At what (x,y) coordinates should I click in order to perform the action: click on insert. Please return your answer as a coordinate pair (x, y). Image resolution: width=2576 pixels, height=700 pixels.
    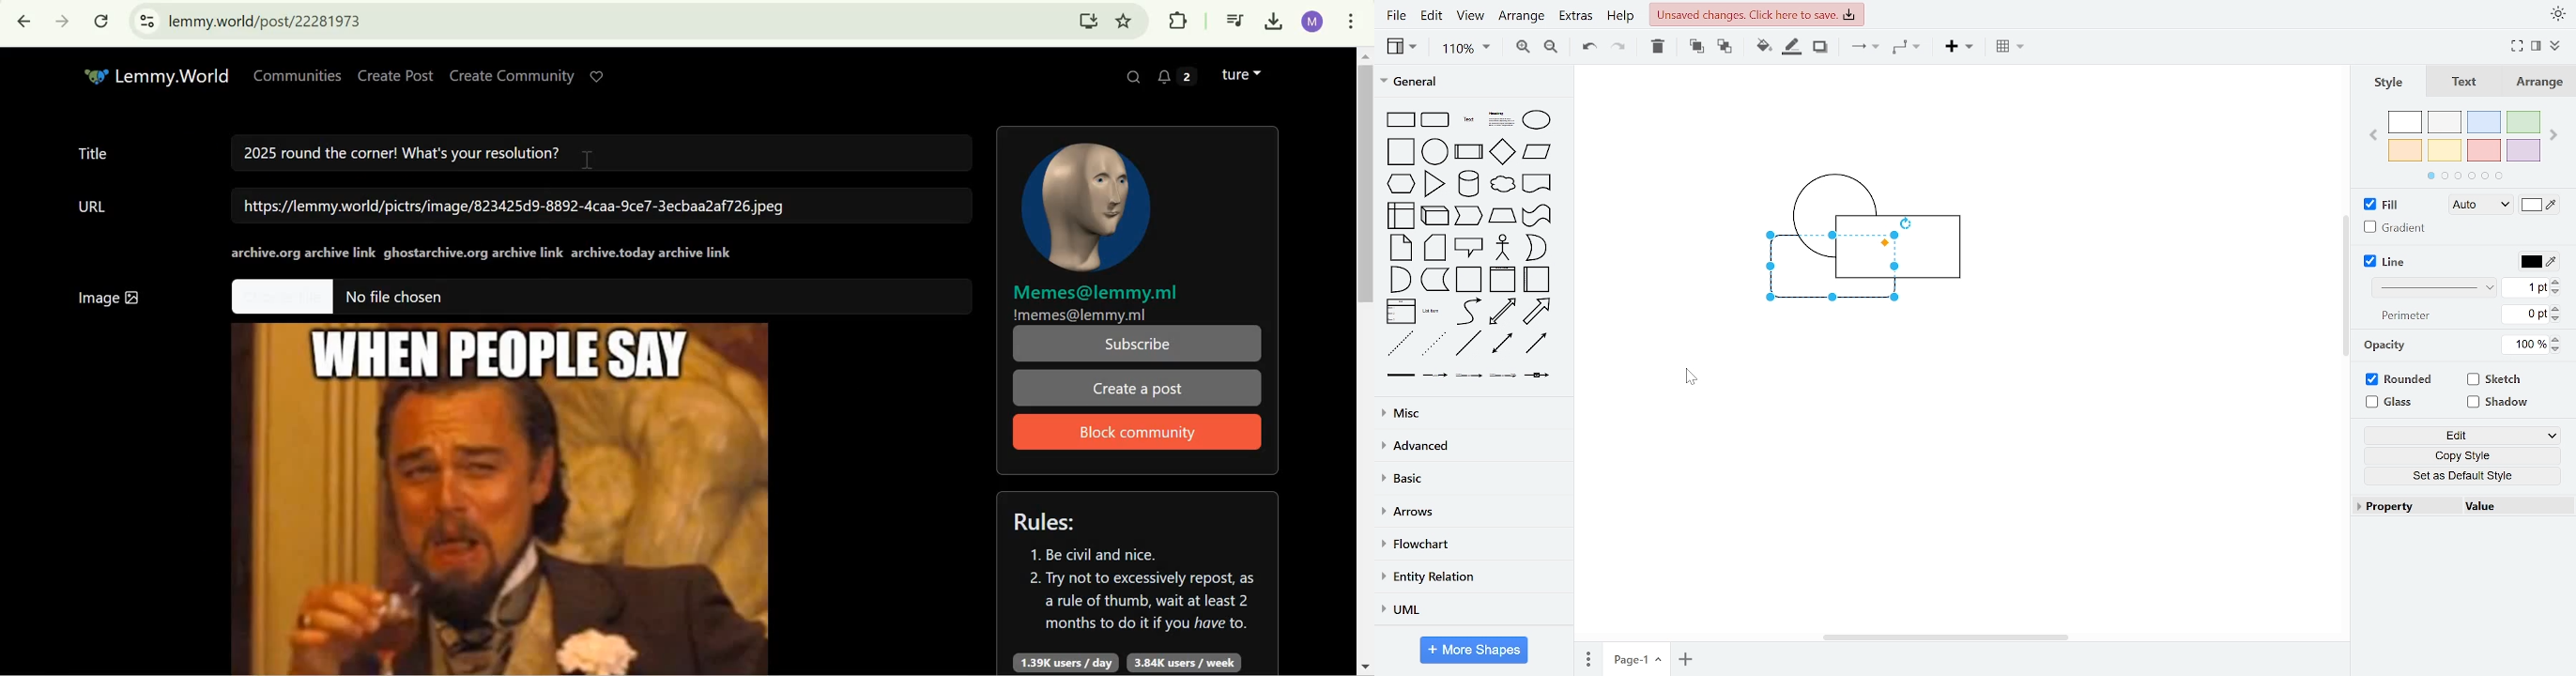
    Looking at the image, I should click on (1957, 48).